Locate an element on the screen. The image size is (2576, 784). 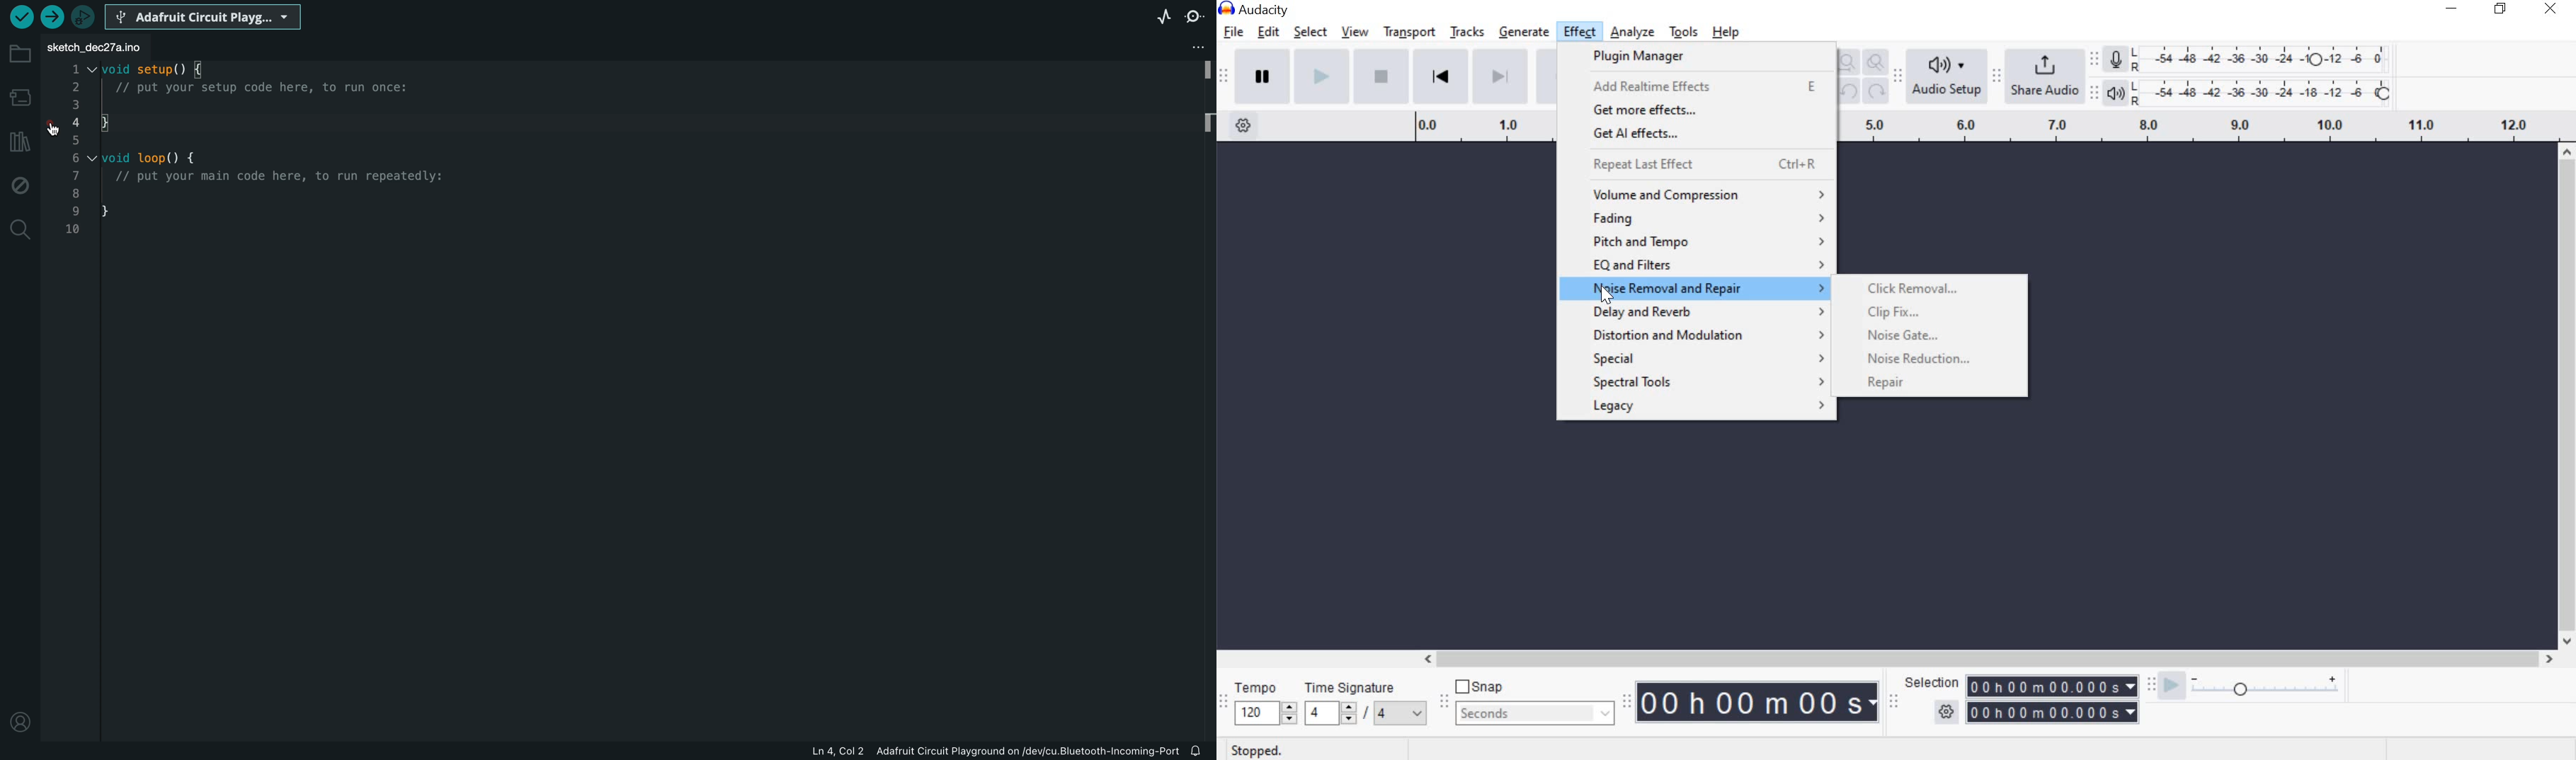
legacy is located at coordinates (1711, 408).